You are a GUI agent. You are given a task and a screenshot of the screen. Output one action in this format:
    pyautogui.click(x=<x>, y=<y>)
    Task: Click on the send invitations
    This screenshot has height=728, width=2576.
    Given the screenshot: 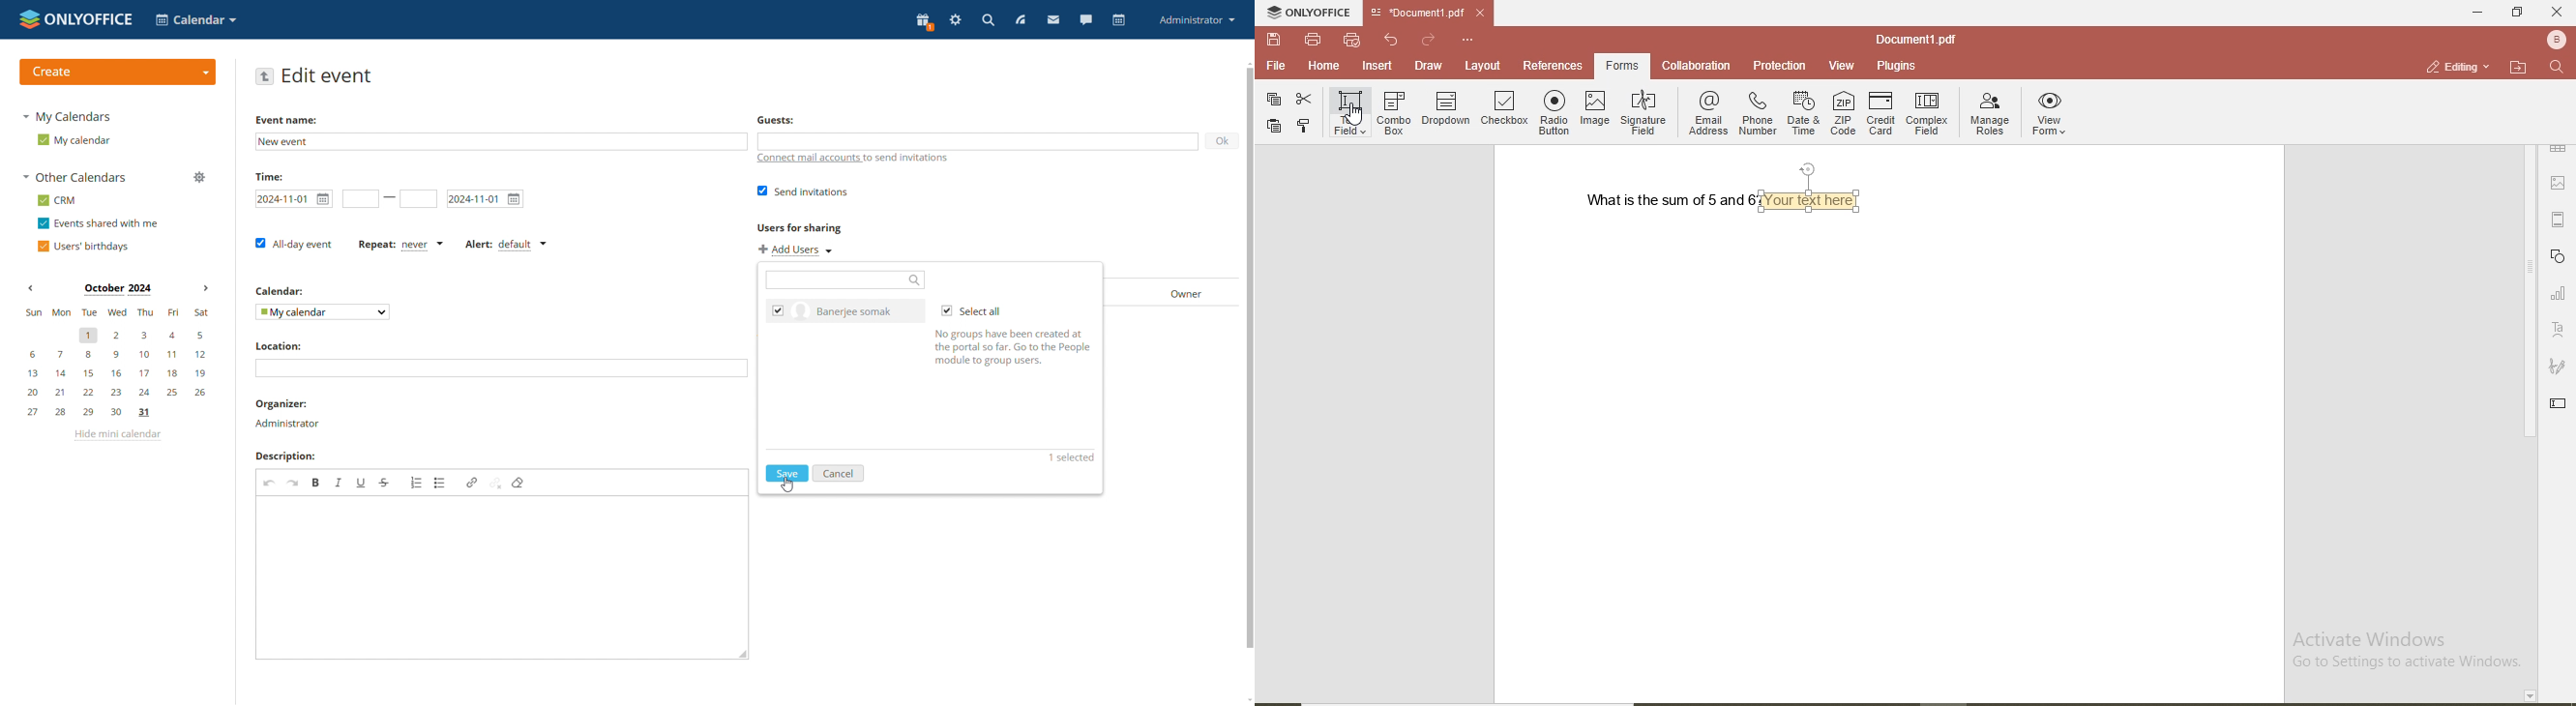 What is the action you would take?
    pyautogui.click(x=803, y=190)
    